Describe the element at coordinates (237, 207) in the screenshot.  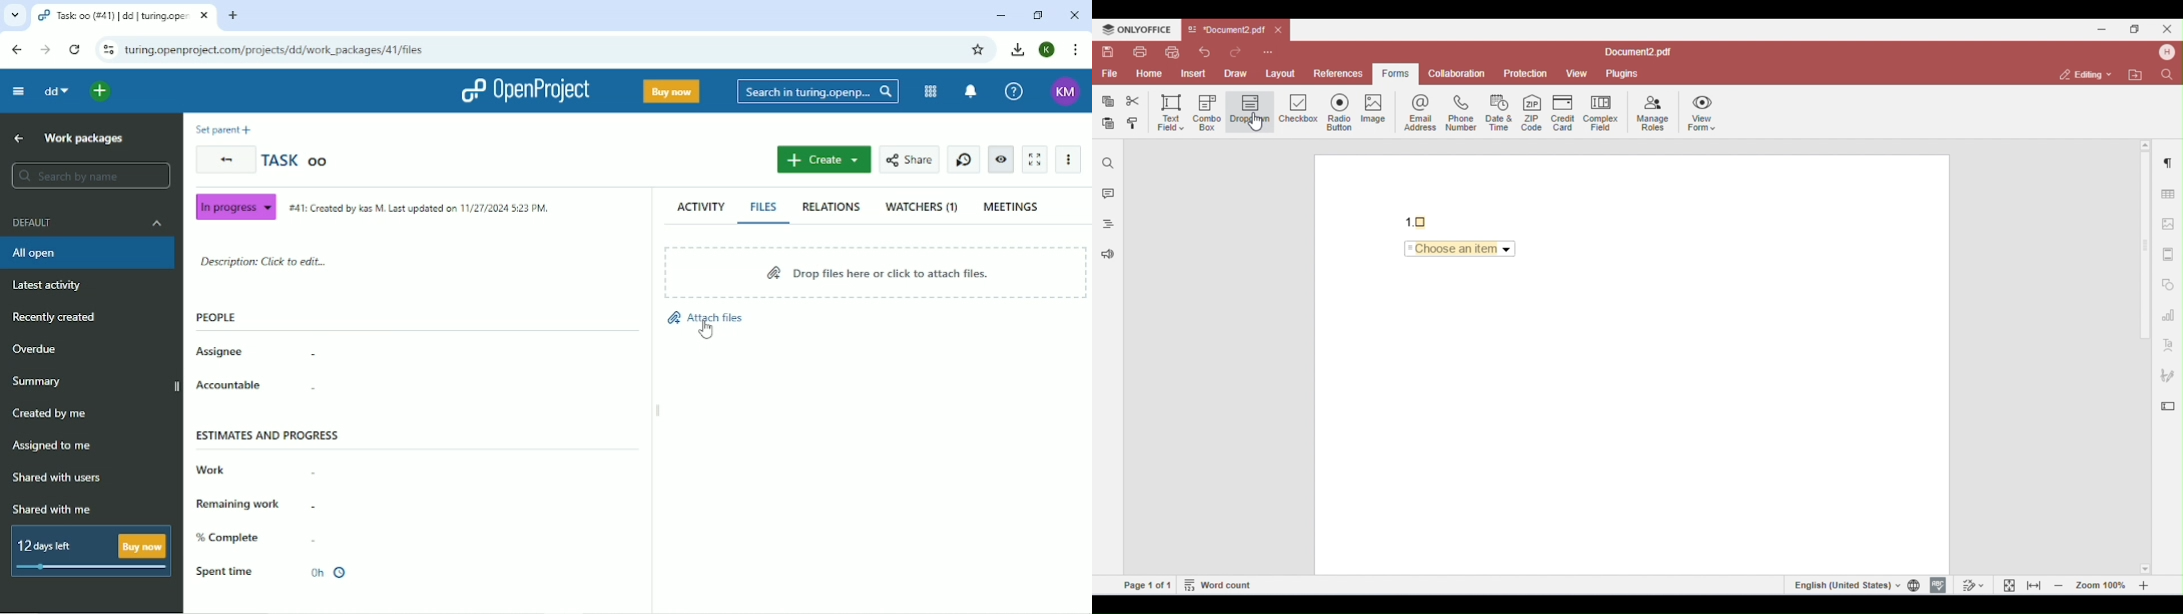
I see `In progress` at that location.